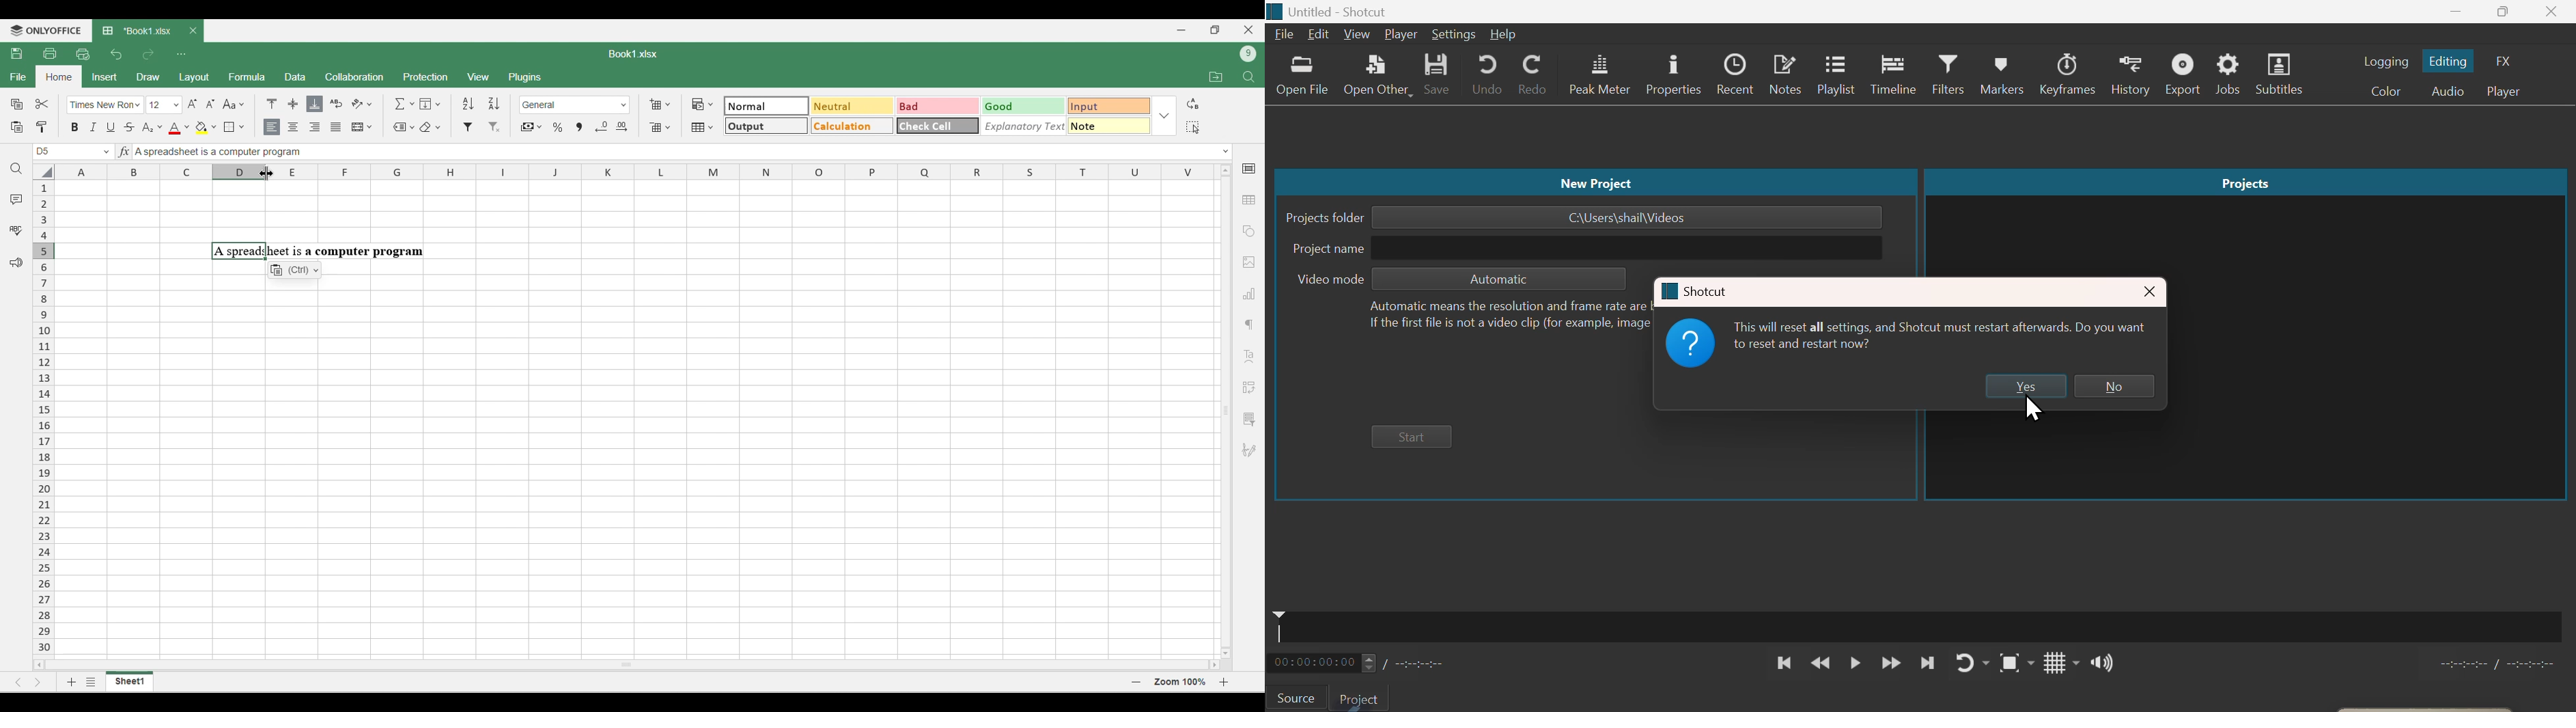 The height and width of the screenshot is (728, 2576). Describe the element at coordinates (17, 104) in the screenshot. I see `Copy` at that location.